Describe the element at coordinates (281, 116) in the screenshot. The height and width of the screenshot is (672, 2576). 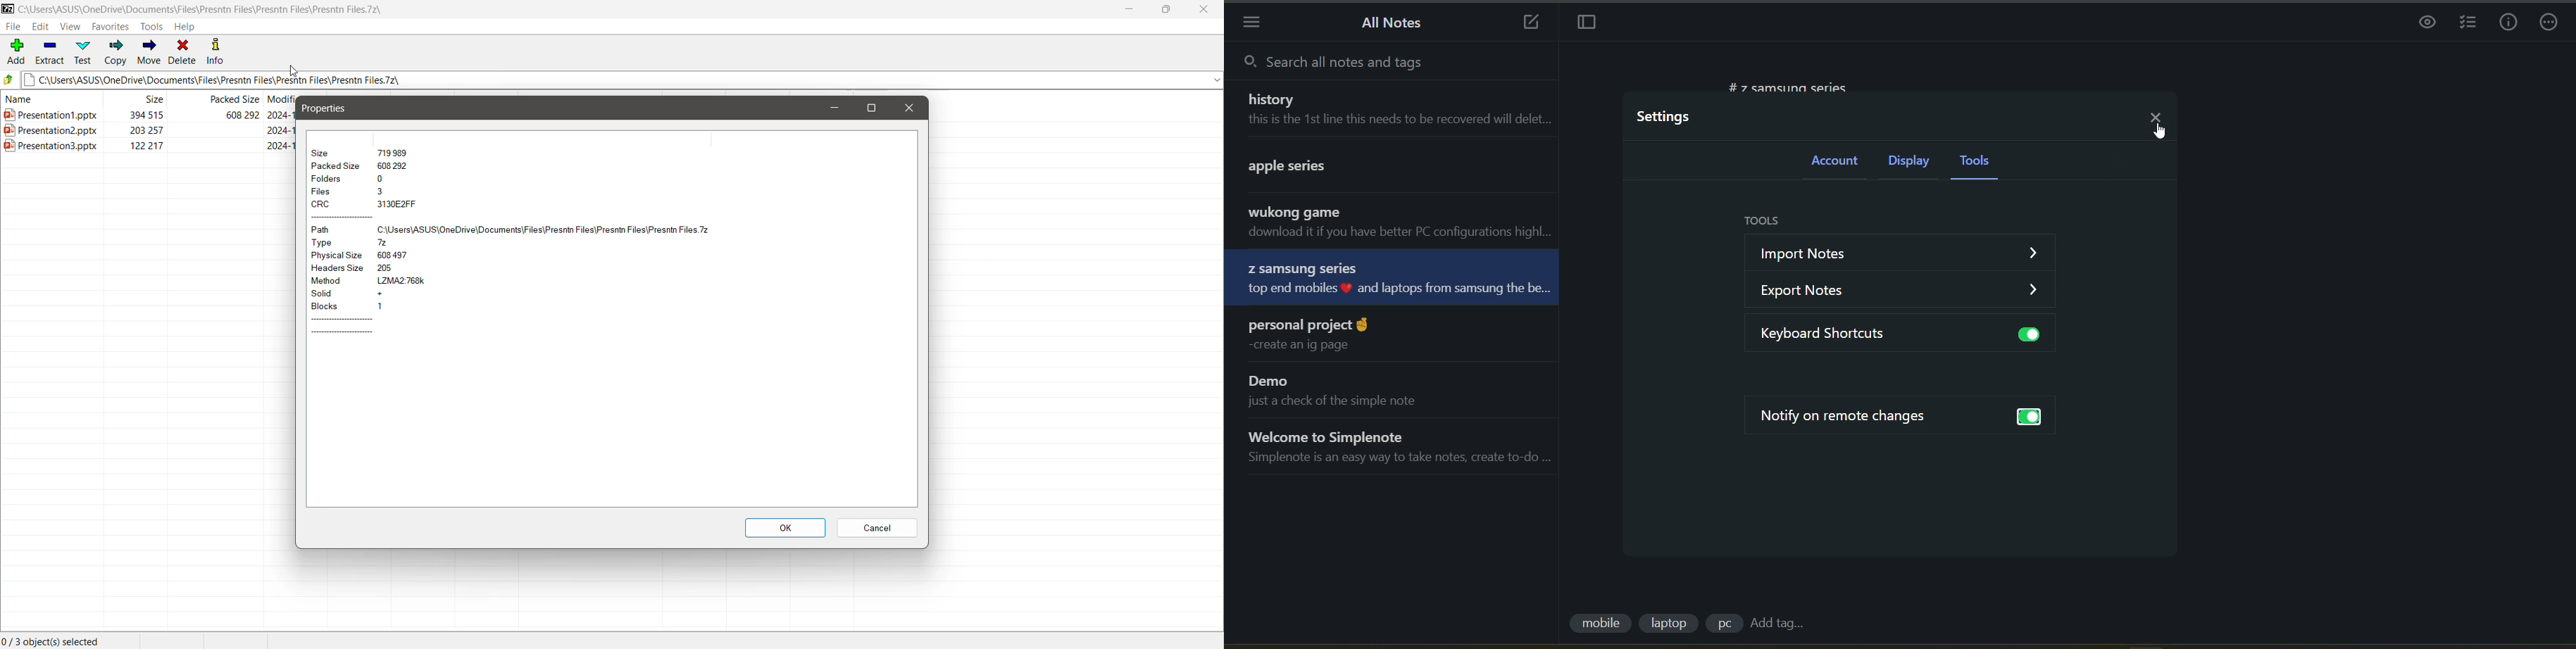
I see `2024-10-07` at that location.